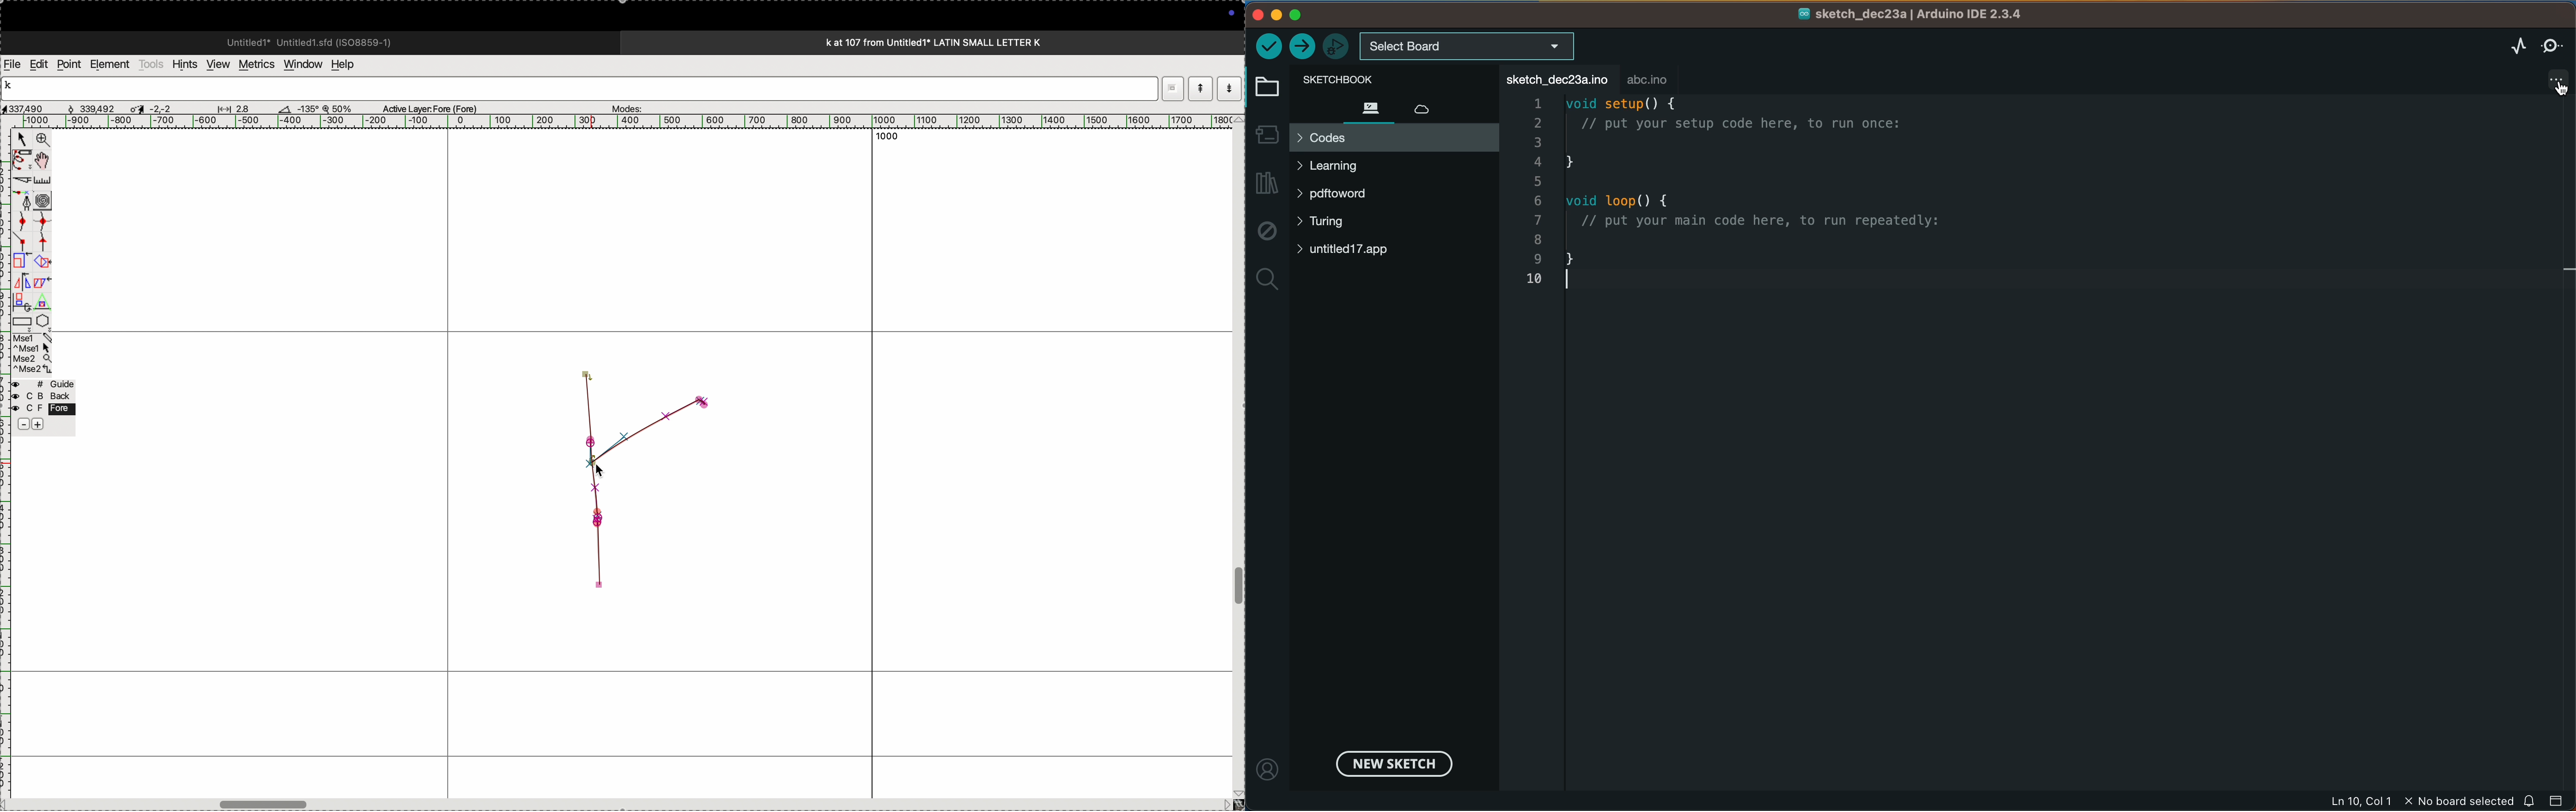  Describe the element at coordinates (623, 106) in the screenshot. I see `modes` at that location.